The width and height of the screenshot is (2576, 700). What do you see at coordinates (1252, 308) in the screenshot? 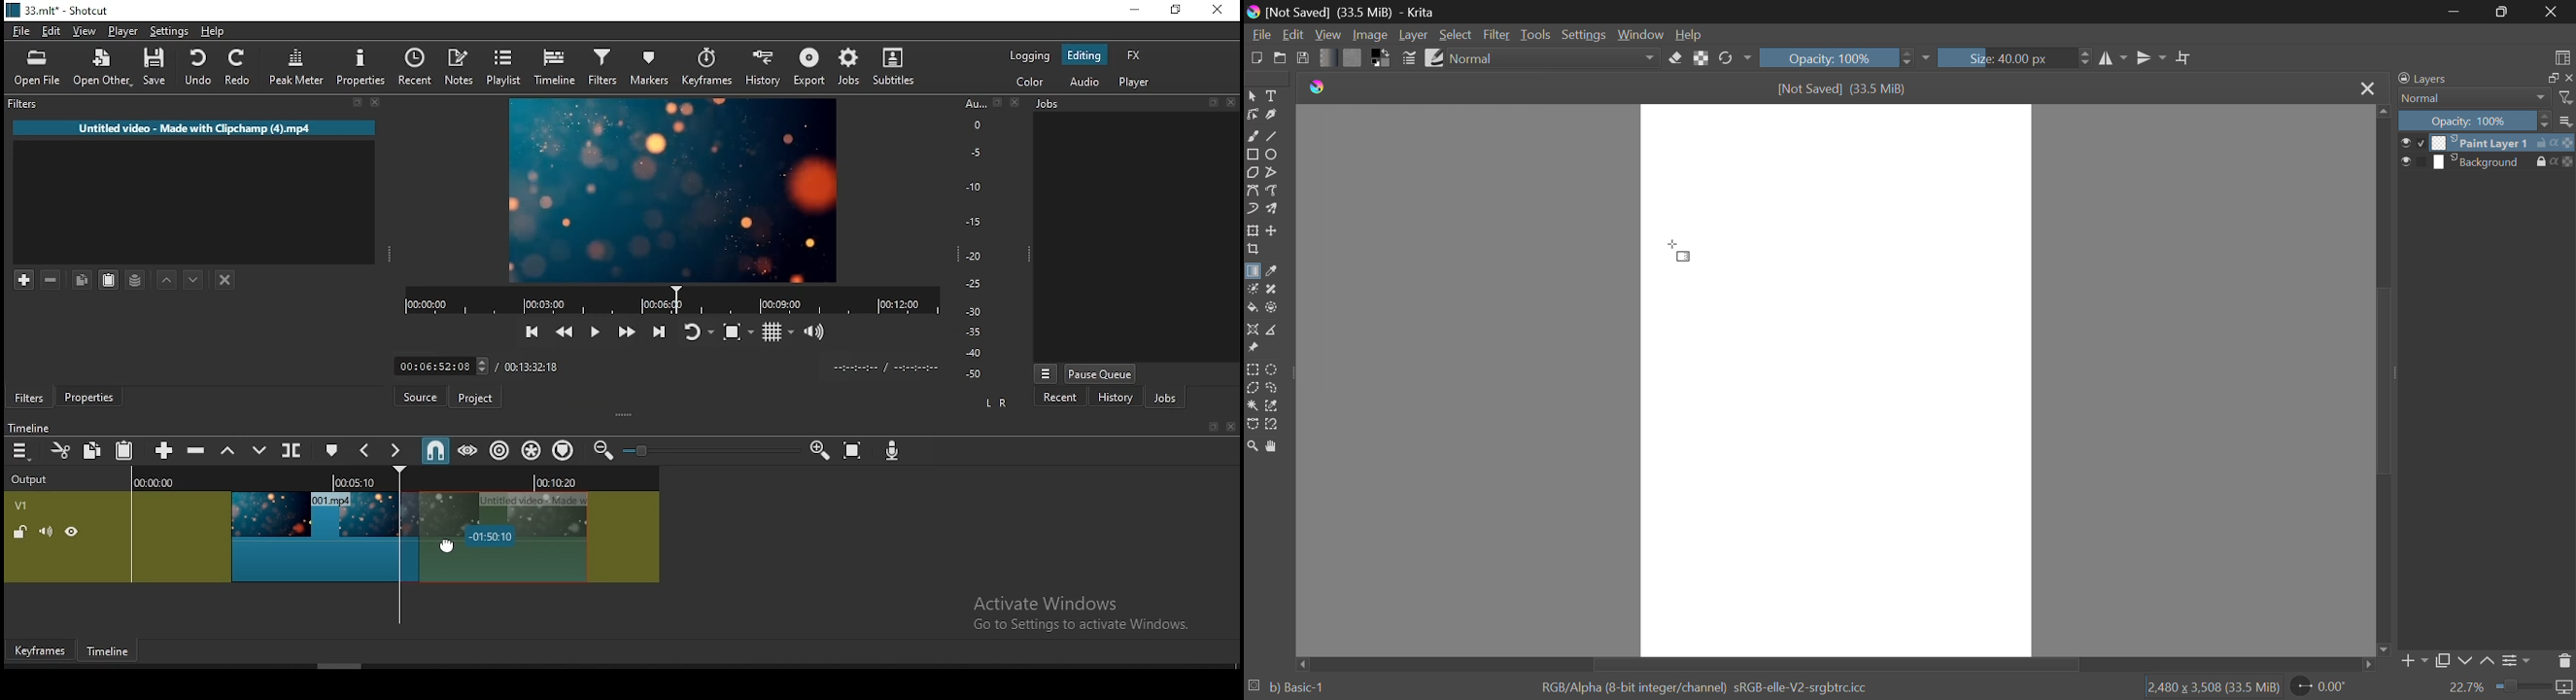
I see `Fill` at bounding box center [1252, 308].